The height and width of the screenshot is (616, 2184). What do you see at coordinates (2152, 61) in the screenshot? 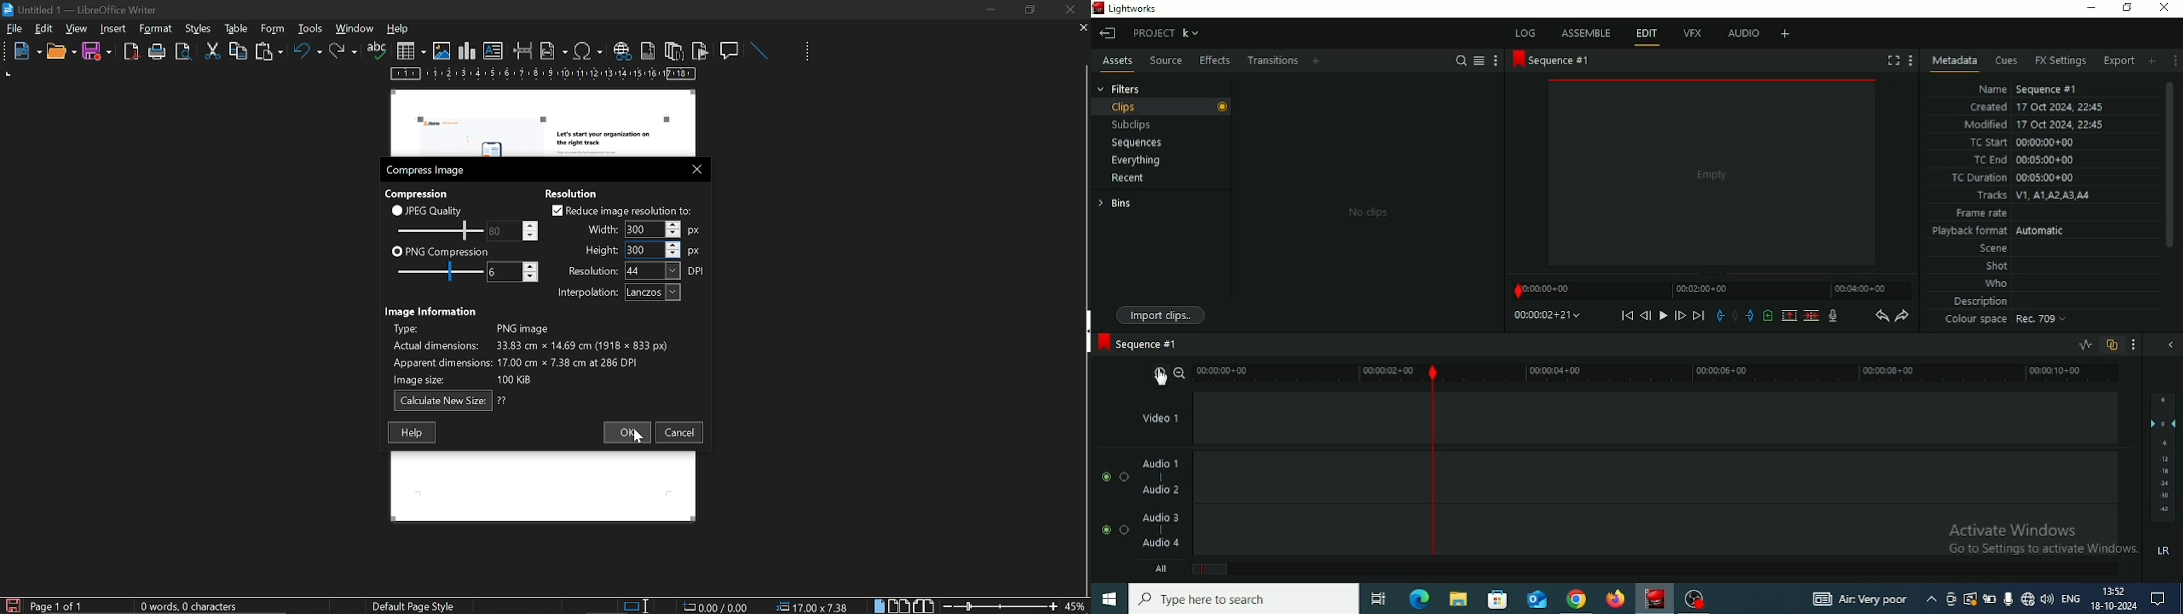
I see `Add Panel` at bounding box center [2152, 61].